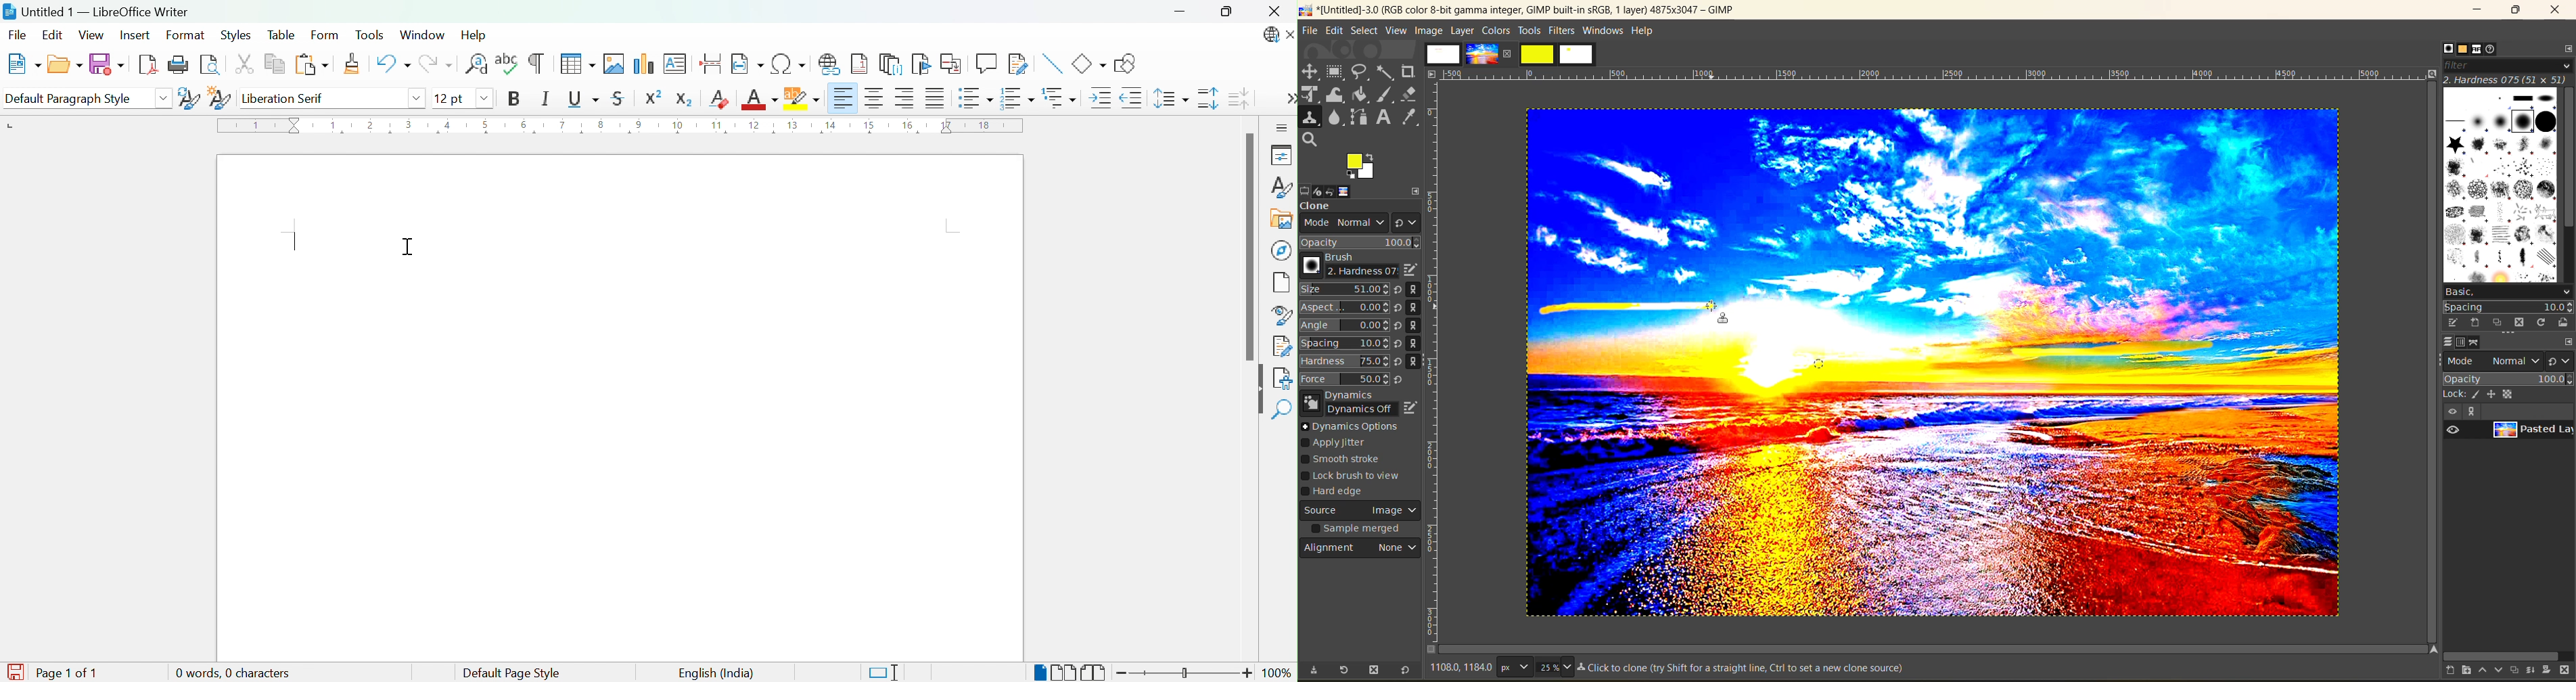 The height and width of the screenshot is (700, 2576). What do you see at coordinates (2507, 291) in the screenshot?
I see `basic` at bounding box center [2507, 291].